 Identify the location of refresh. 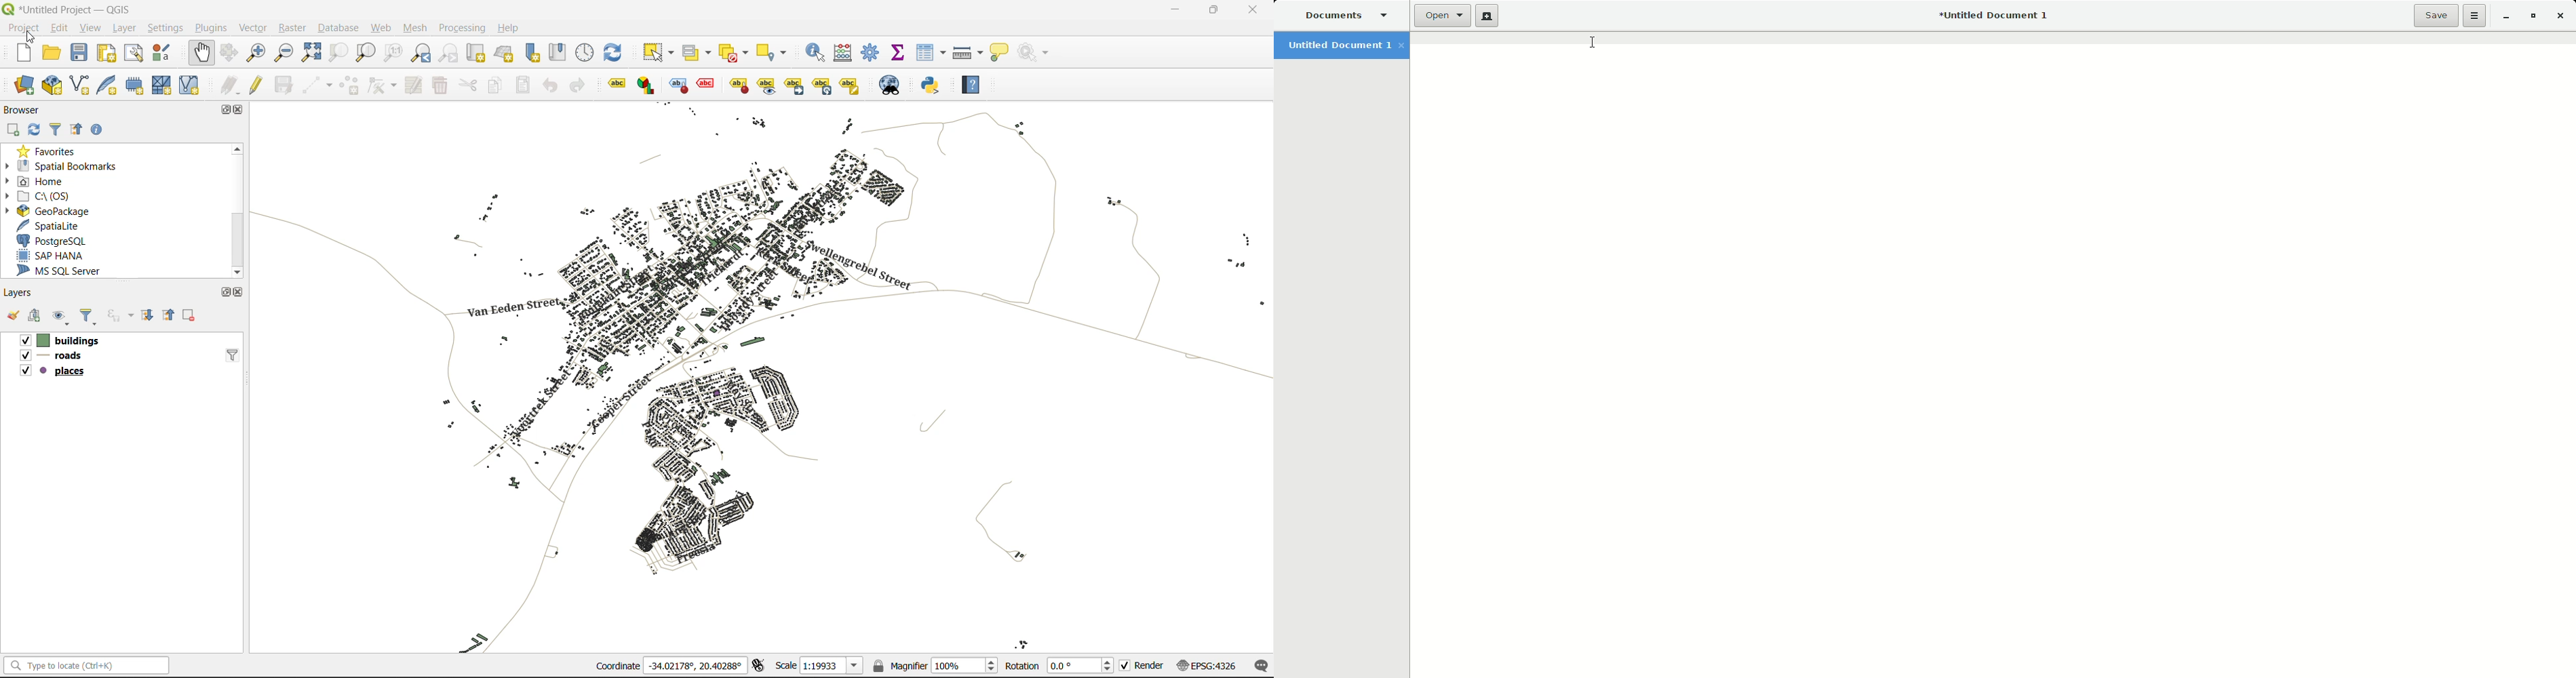
(617, 53).